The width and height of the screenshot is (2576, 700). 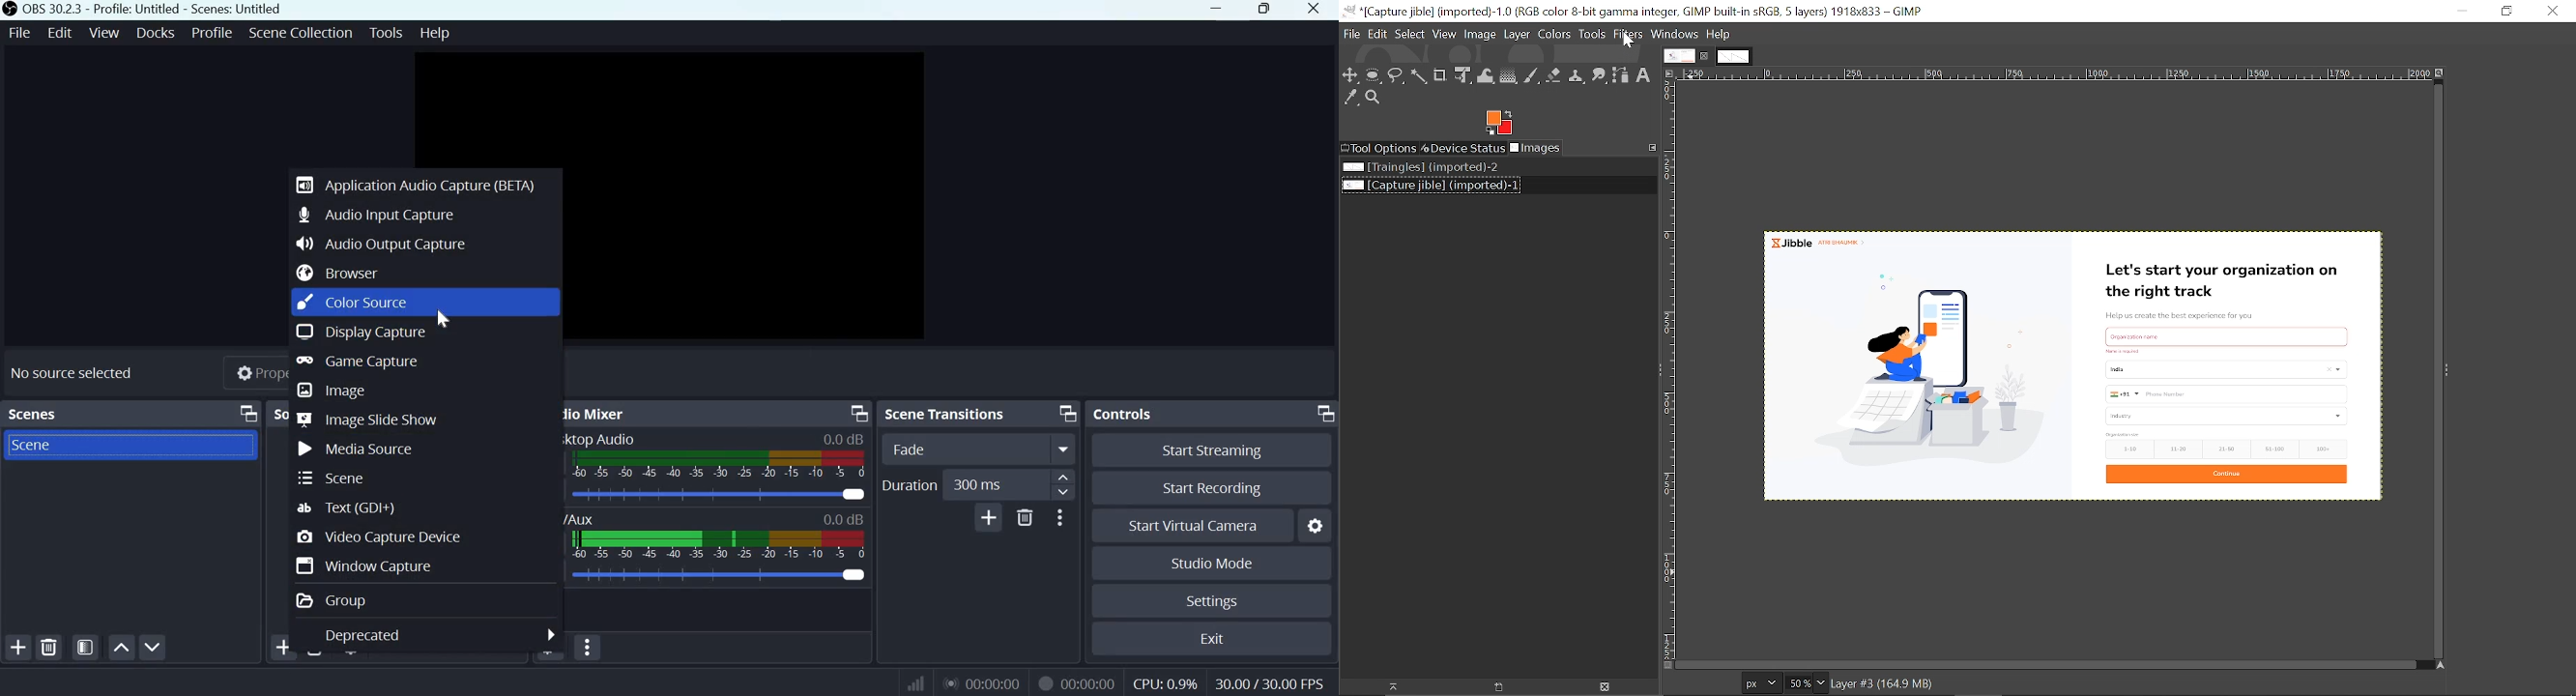 I want to click on Start streaming, so click(x=1218, y=450).